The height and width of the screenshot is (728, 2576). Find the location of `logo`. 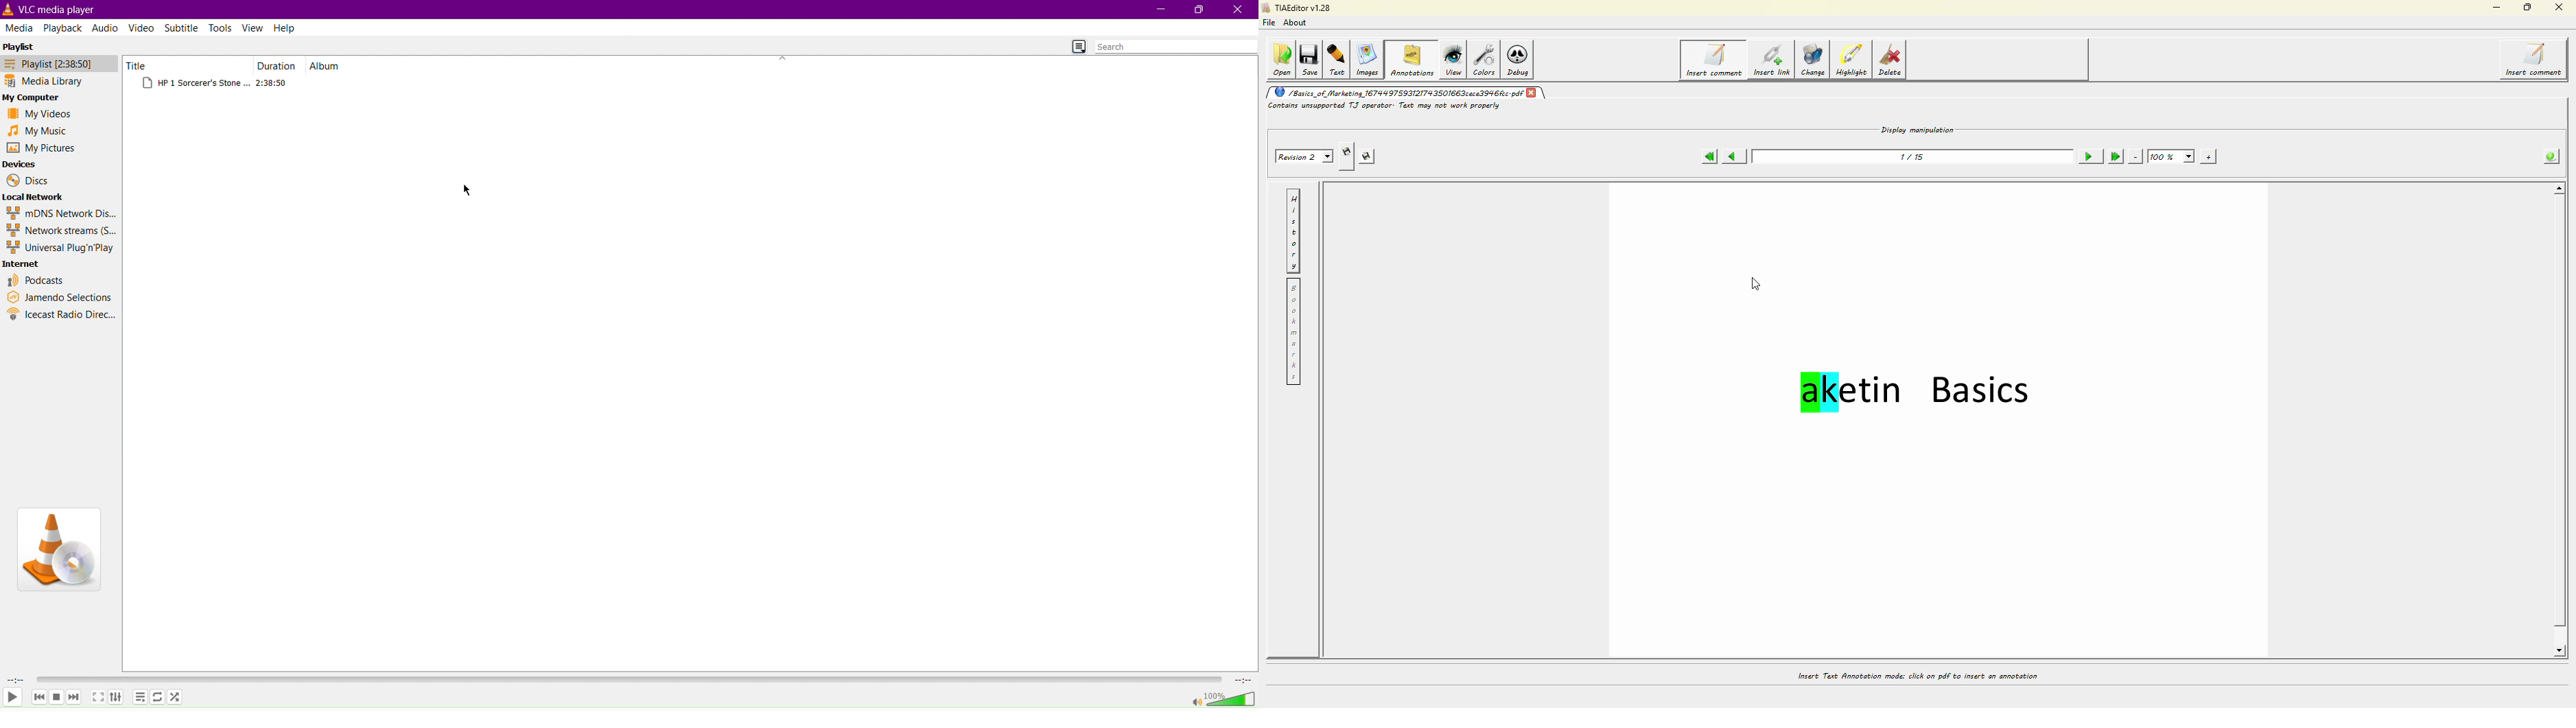

logo is located at coordinates (9, 9).